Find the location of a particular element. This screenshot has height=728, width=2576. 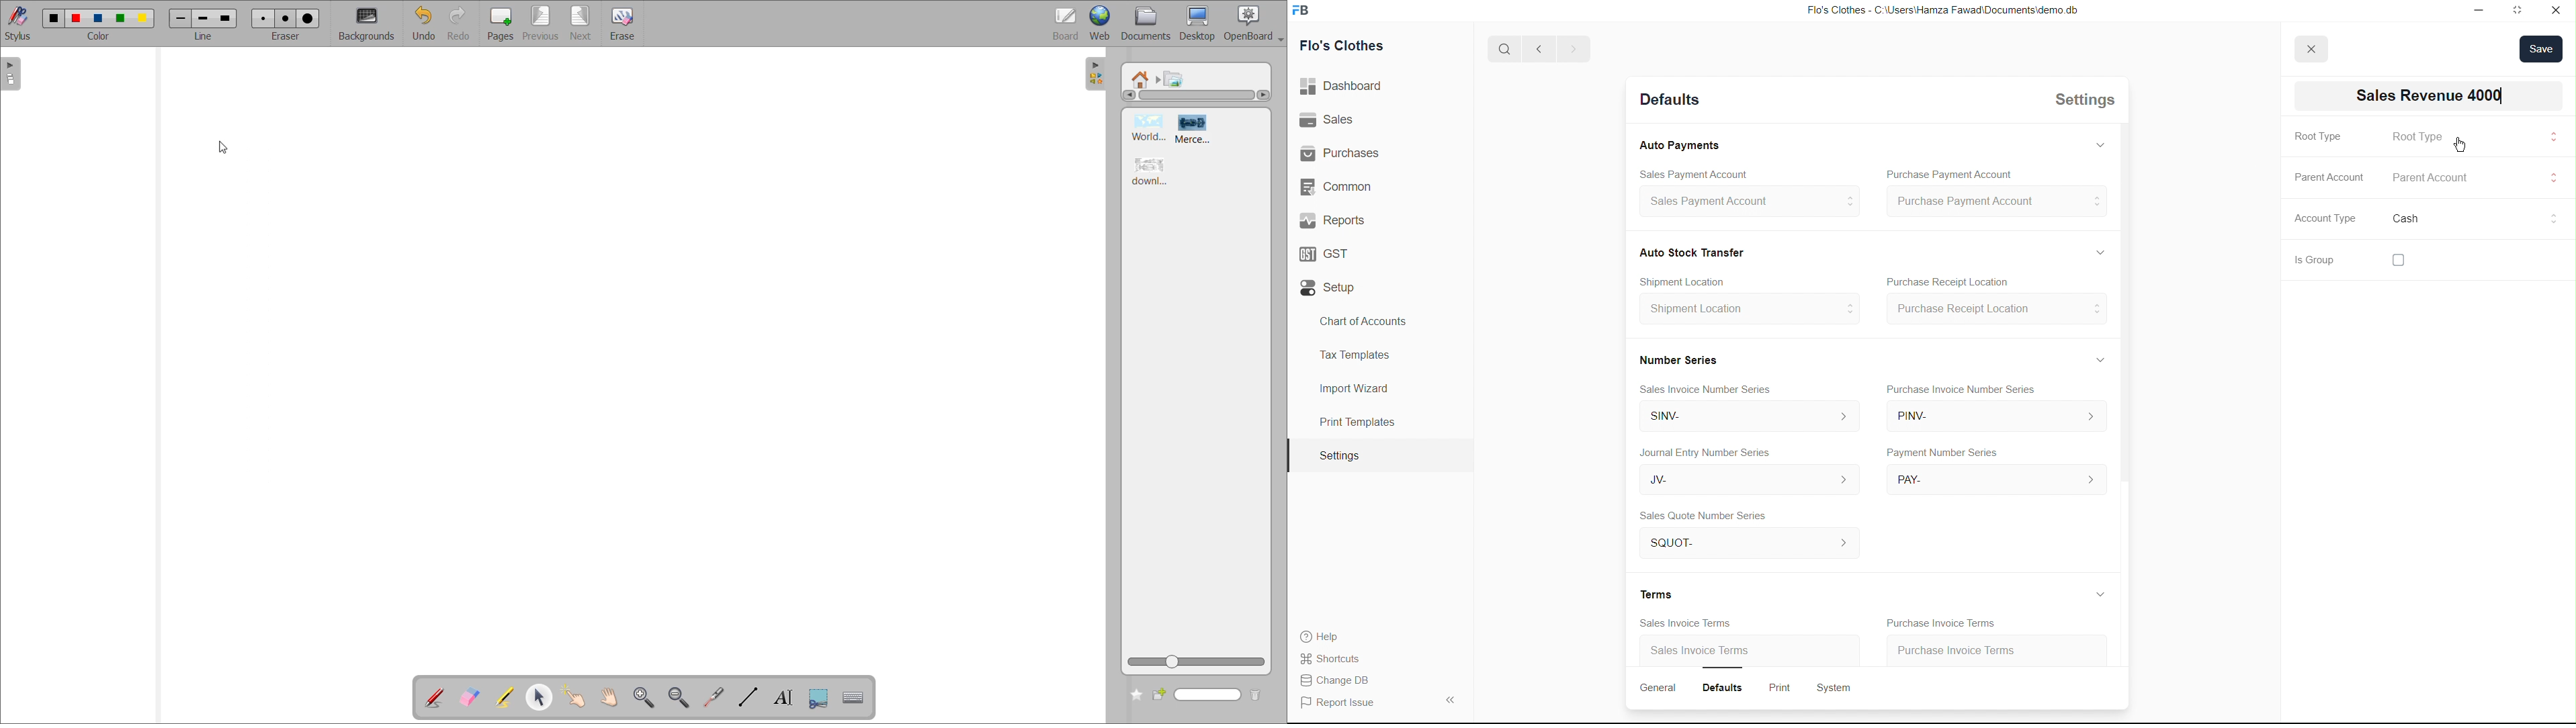

color is located at coordinates (104, 40).